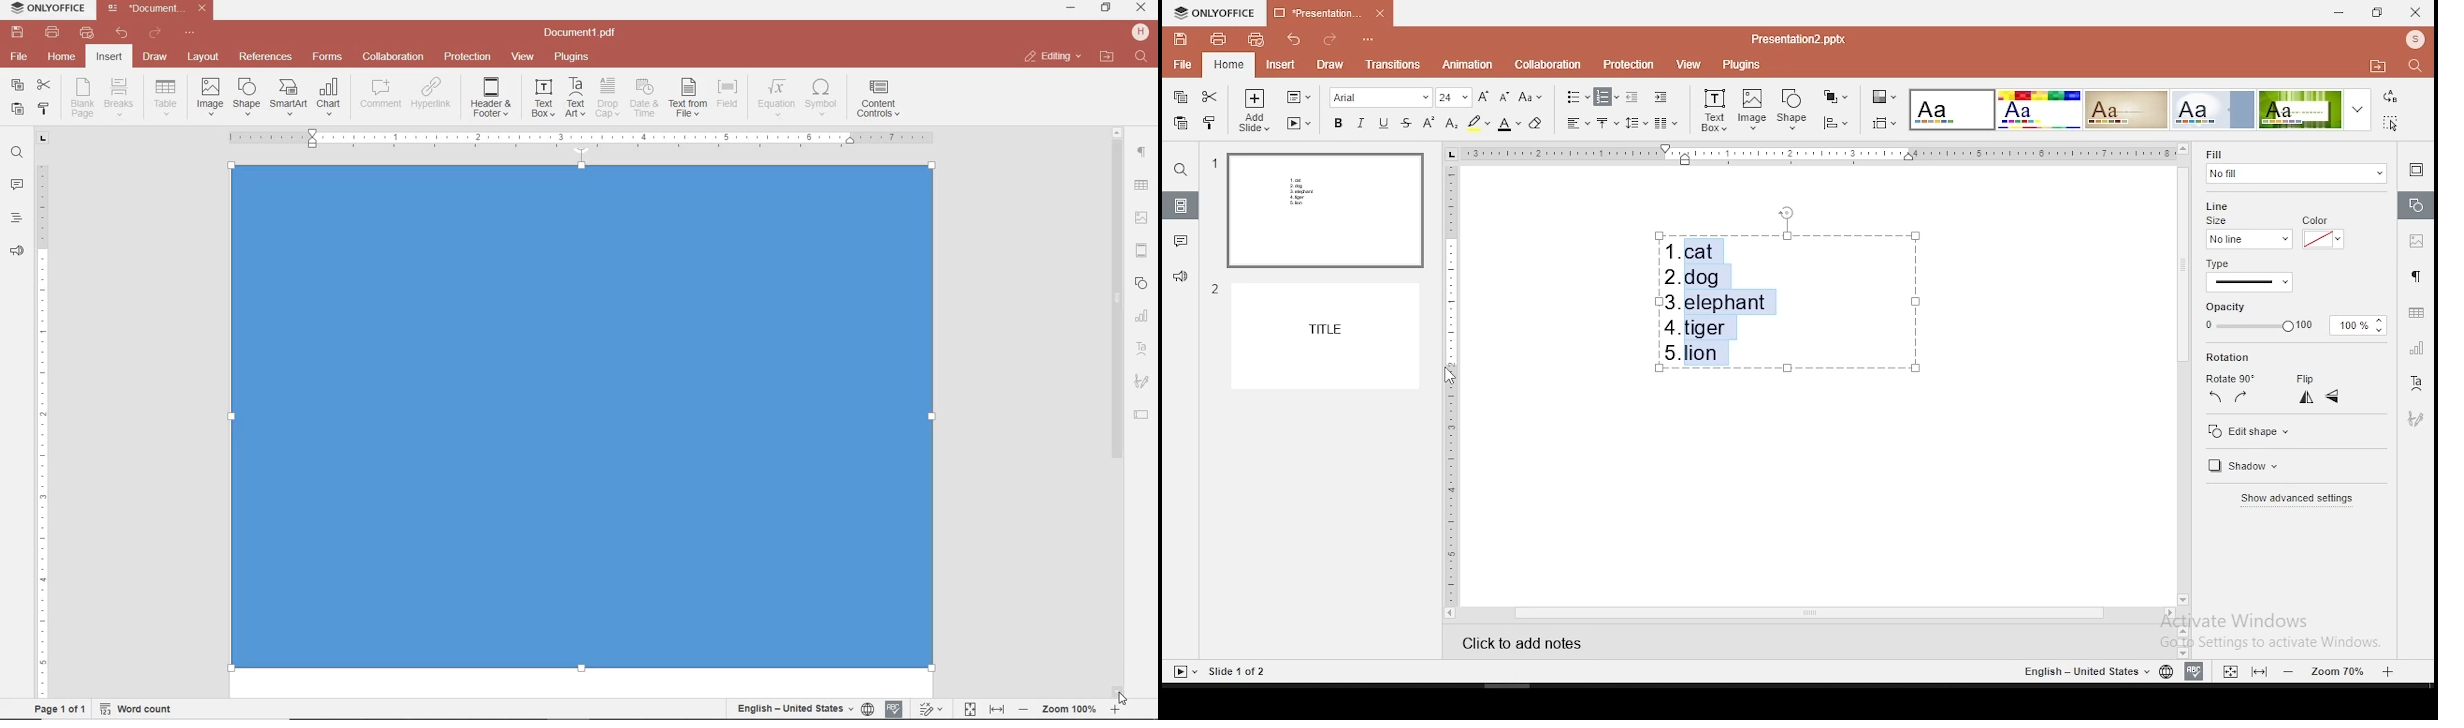  What do you see at coordinates (1298, 96) in the screenshot?
I see `change slide layout` at bounding box center [1298, 96].